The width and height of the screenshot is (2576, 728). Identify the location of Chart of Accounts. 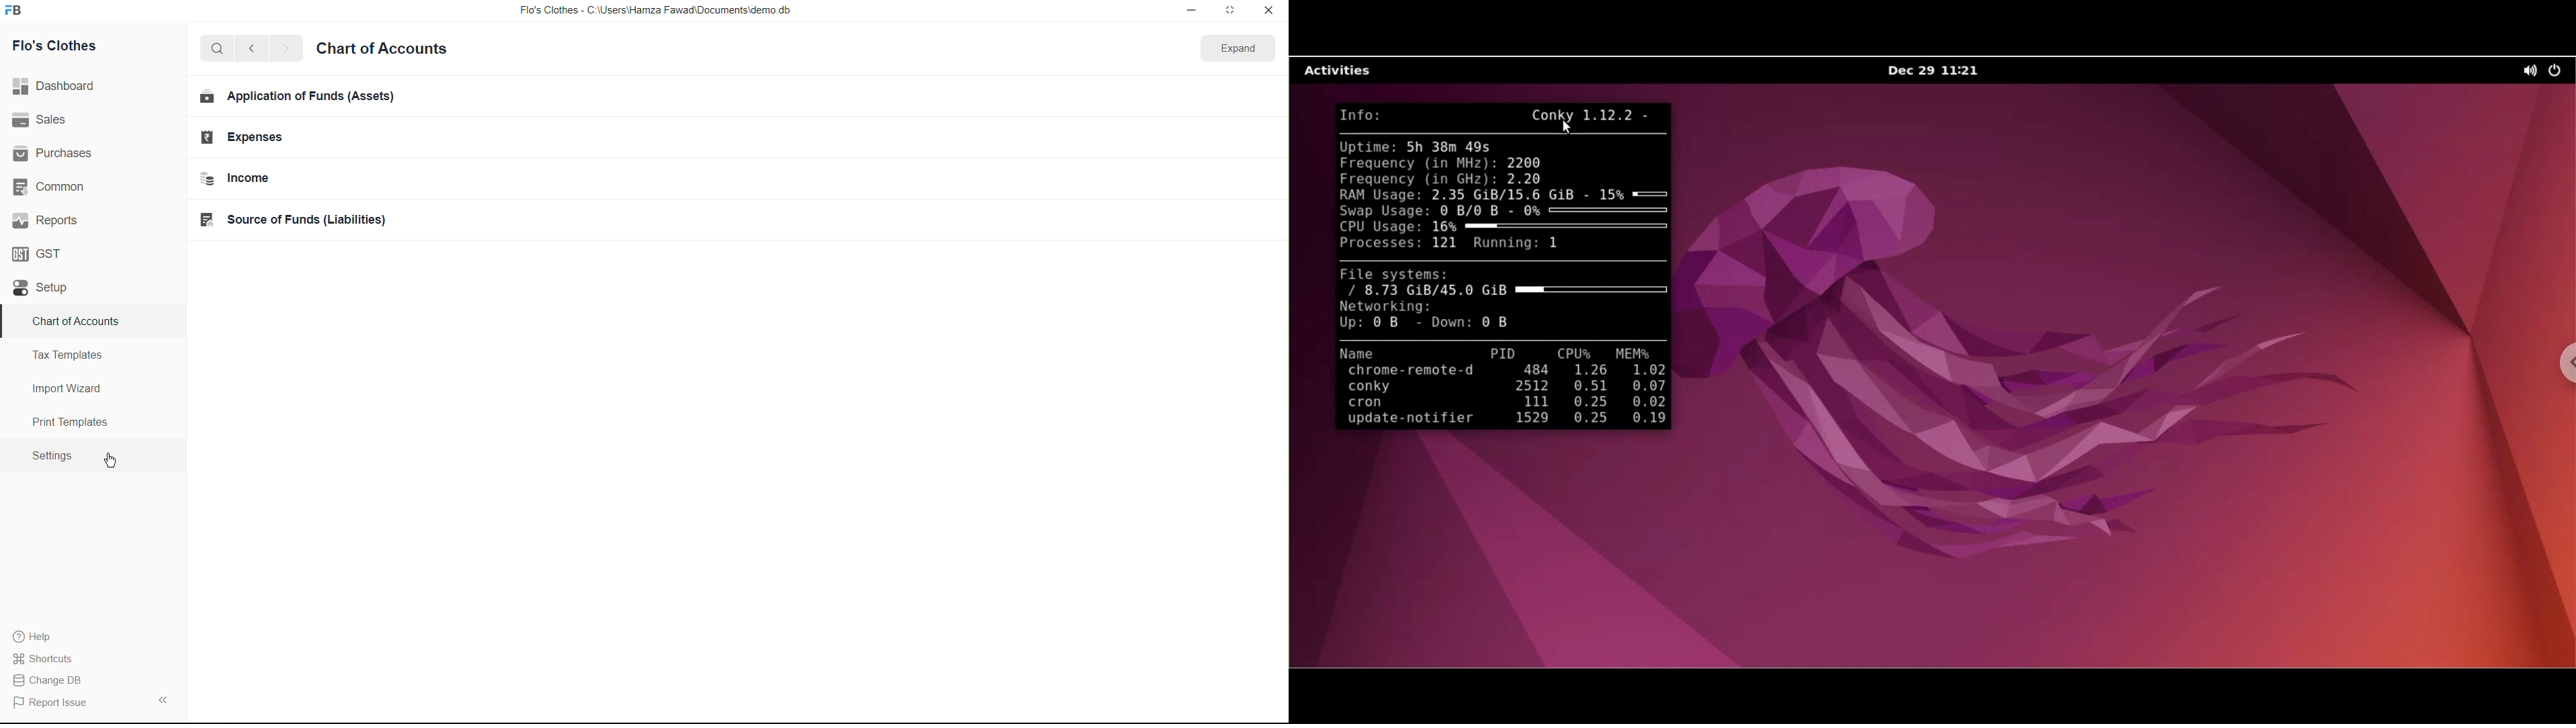
(72, 321).